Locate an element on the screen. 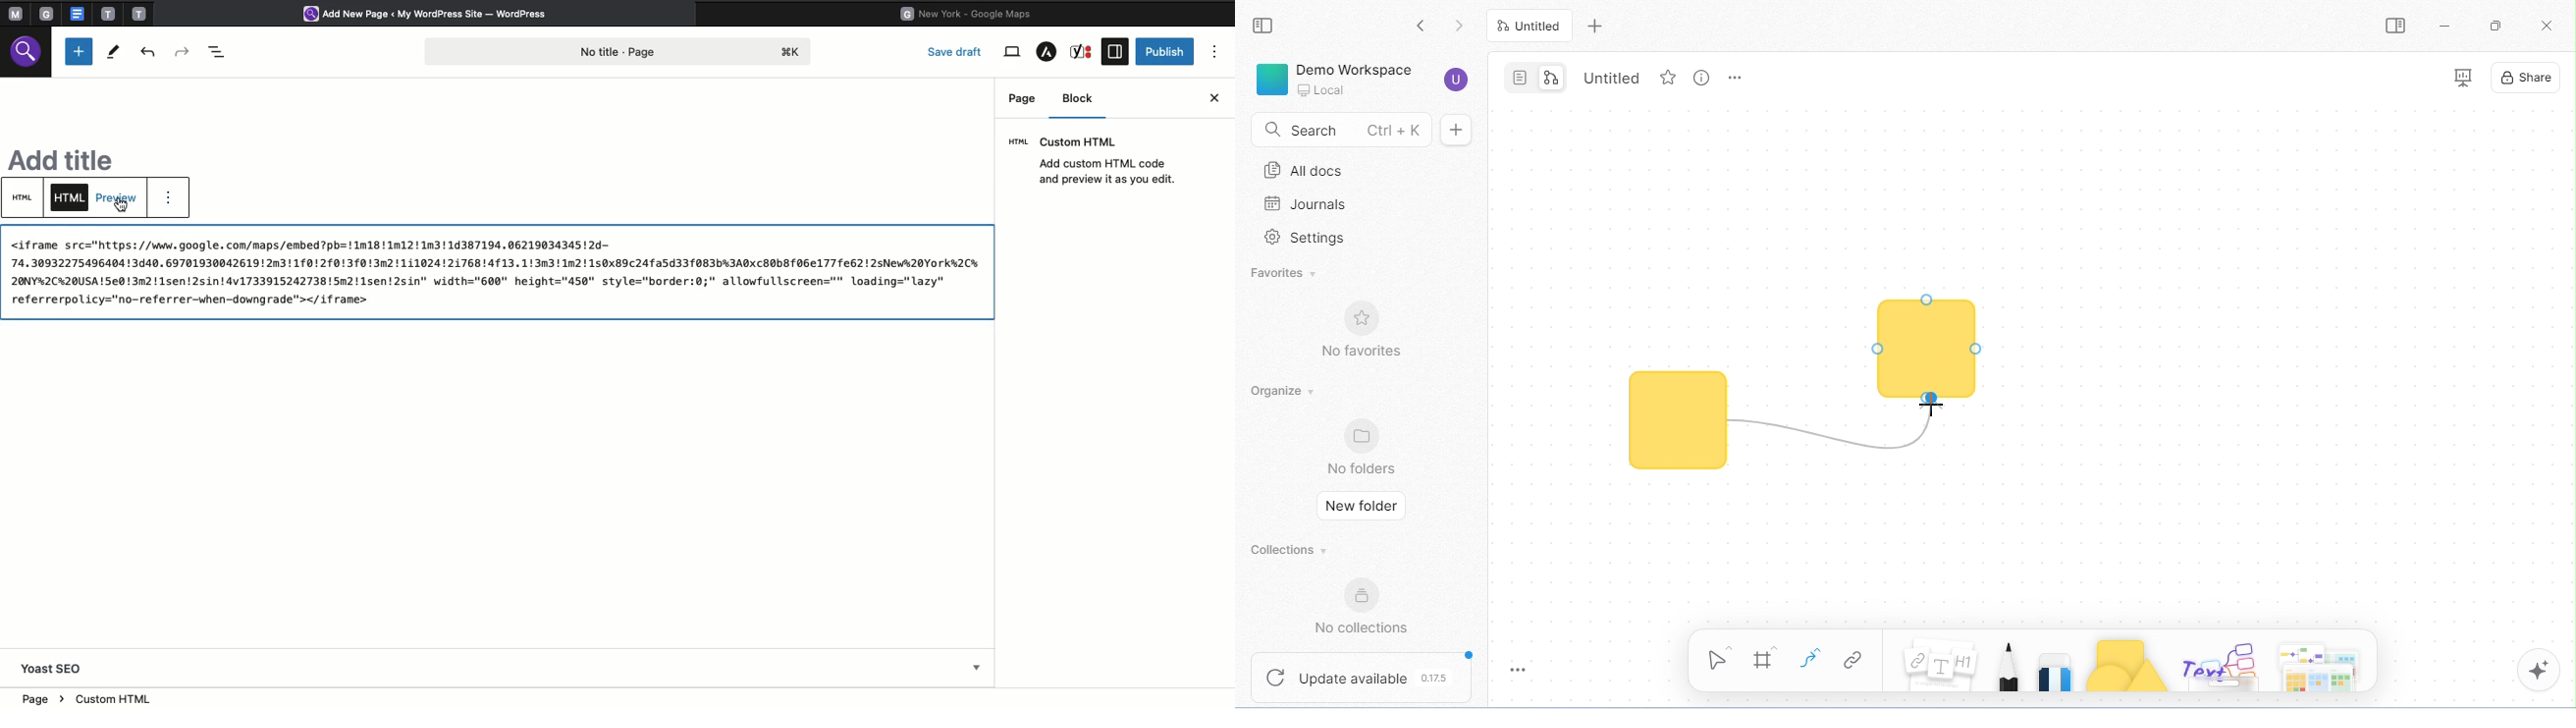 The width and height of the screenshot is (2576, 728). others is located at coordinates (2223, 666).